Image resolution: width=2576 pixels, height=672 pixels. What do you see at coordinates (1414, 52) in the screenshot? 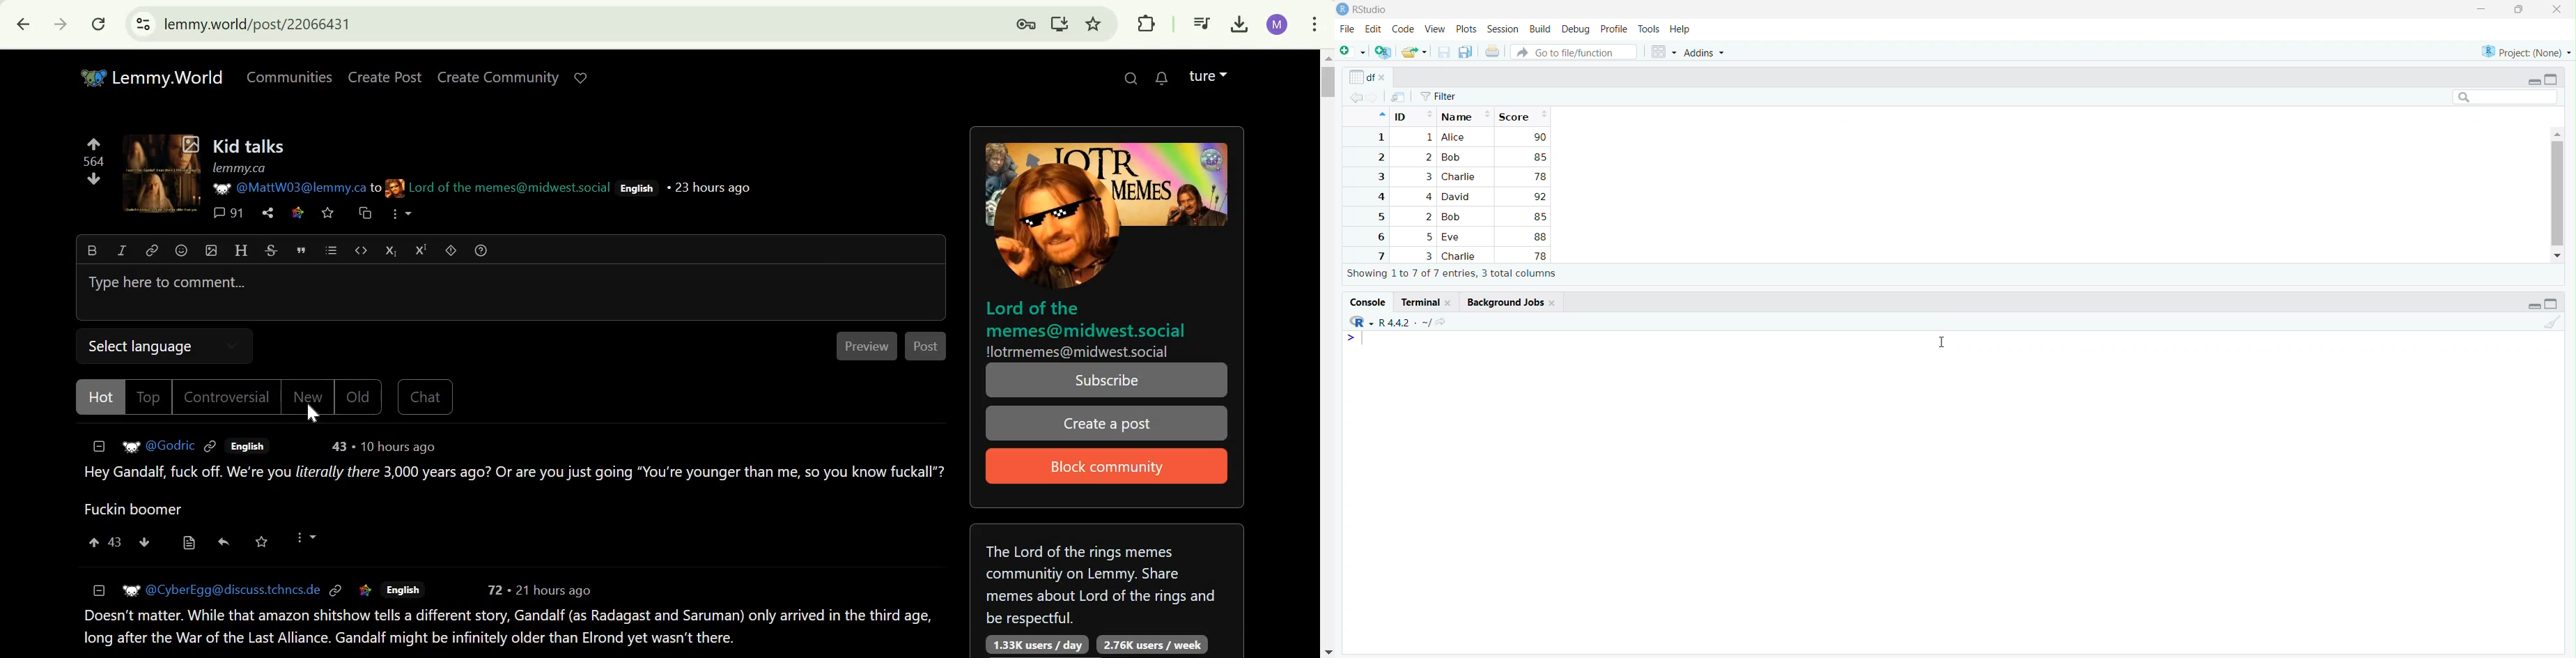
I see `open file` at bounding box center [1414, 52].